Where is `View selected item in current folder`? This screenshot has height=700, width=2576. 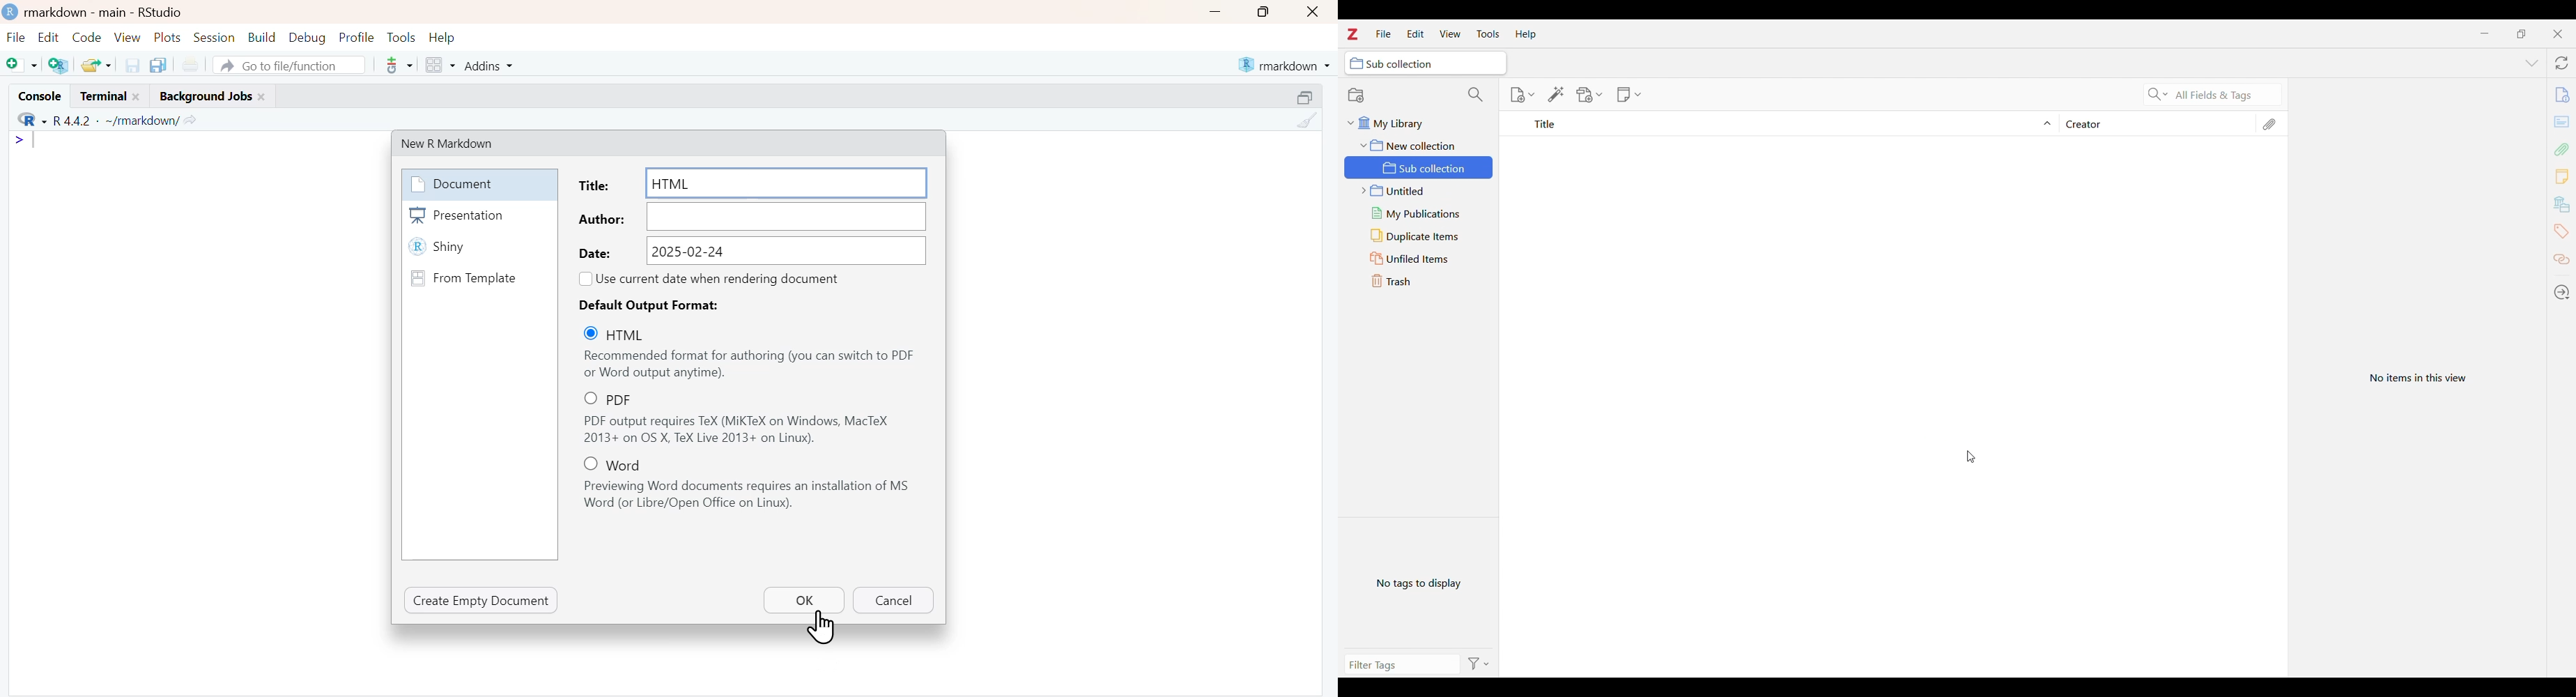
View selected item in current folder is located at coordinates (2417, 379).